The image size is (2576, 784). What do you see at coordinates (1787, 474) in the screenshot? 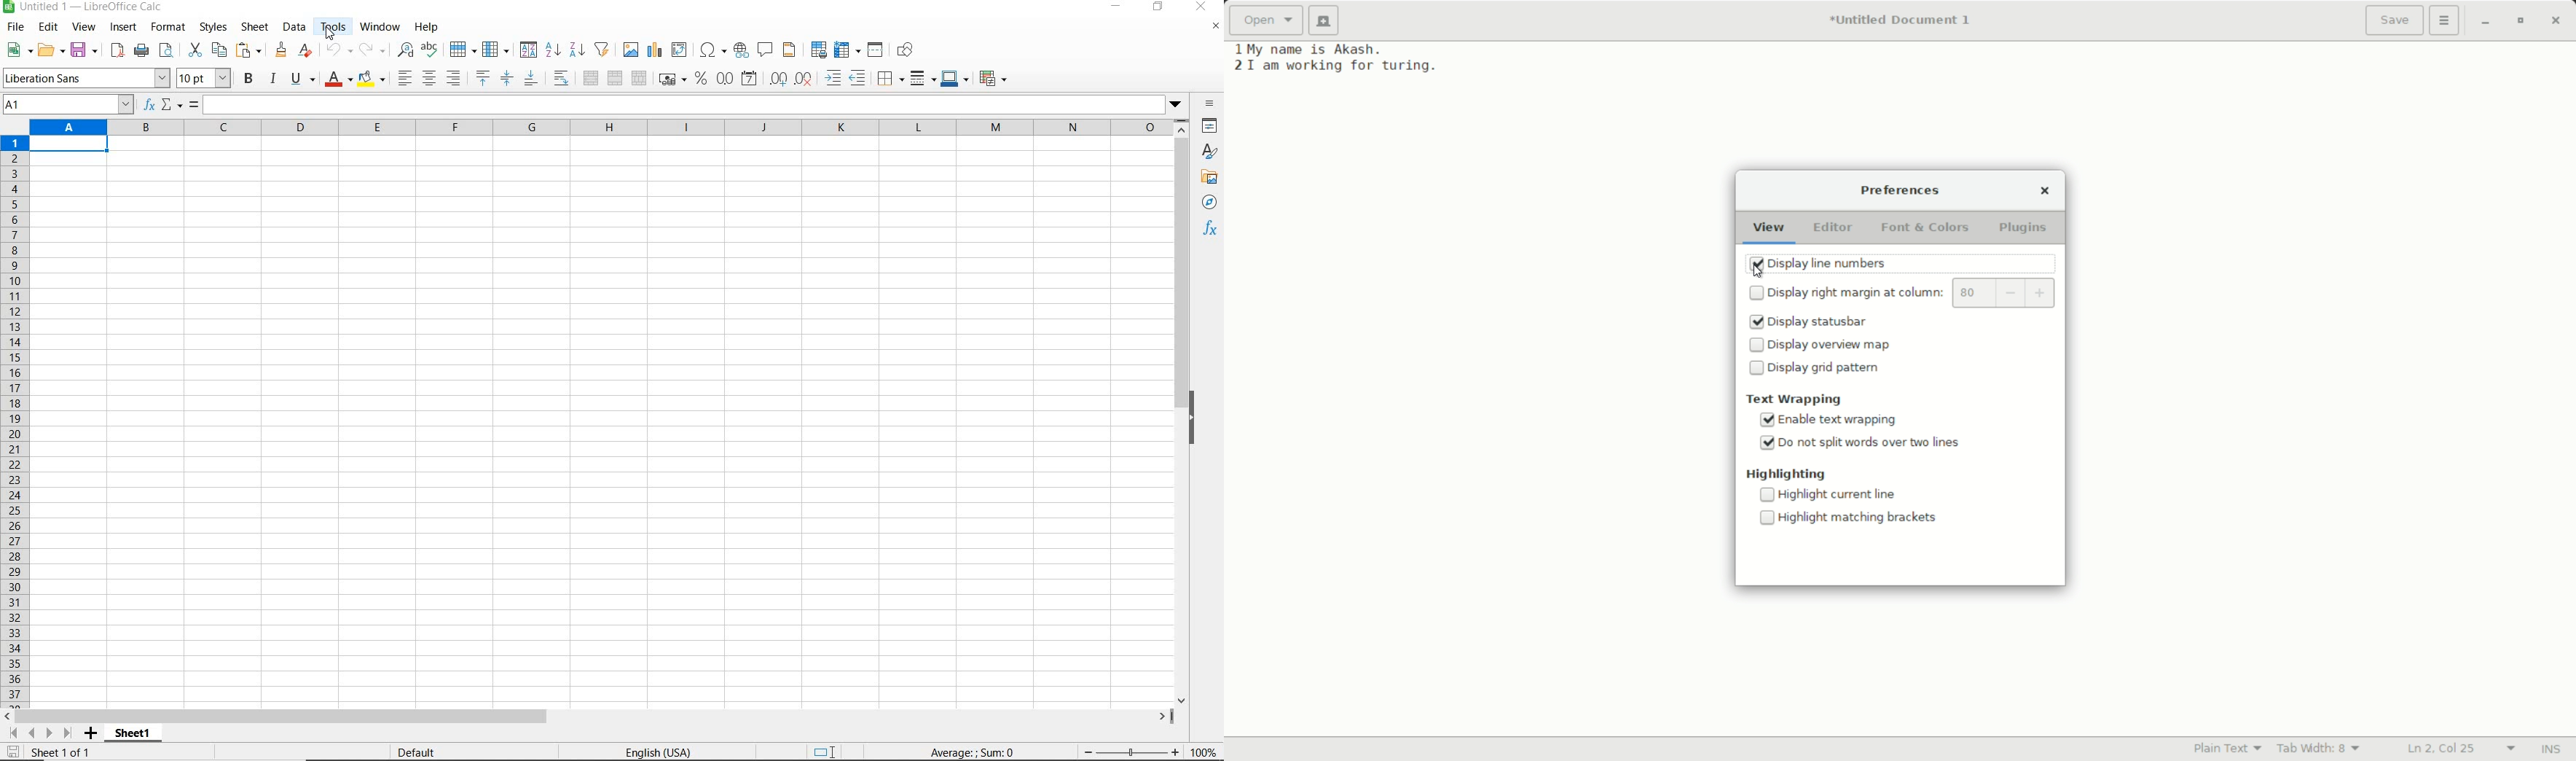
I see `highlighting` at bounding box center [1787, 474].